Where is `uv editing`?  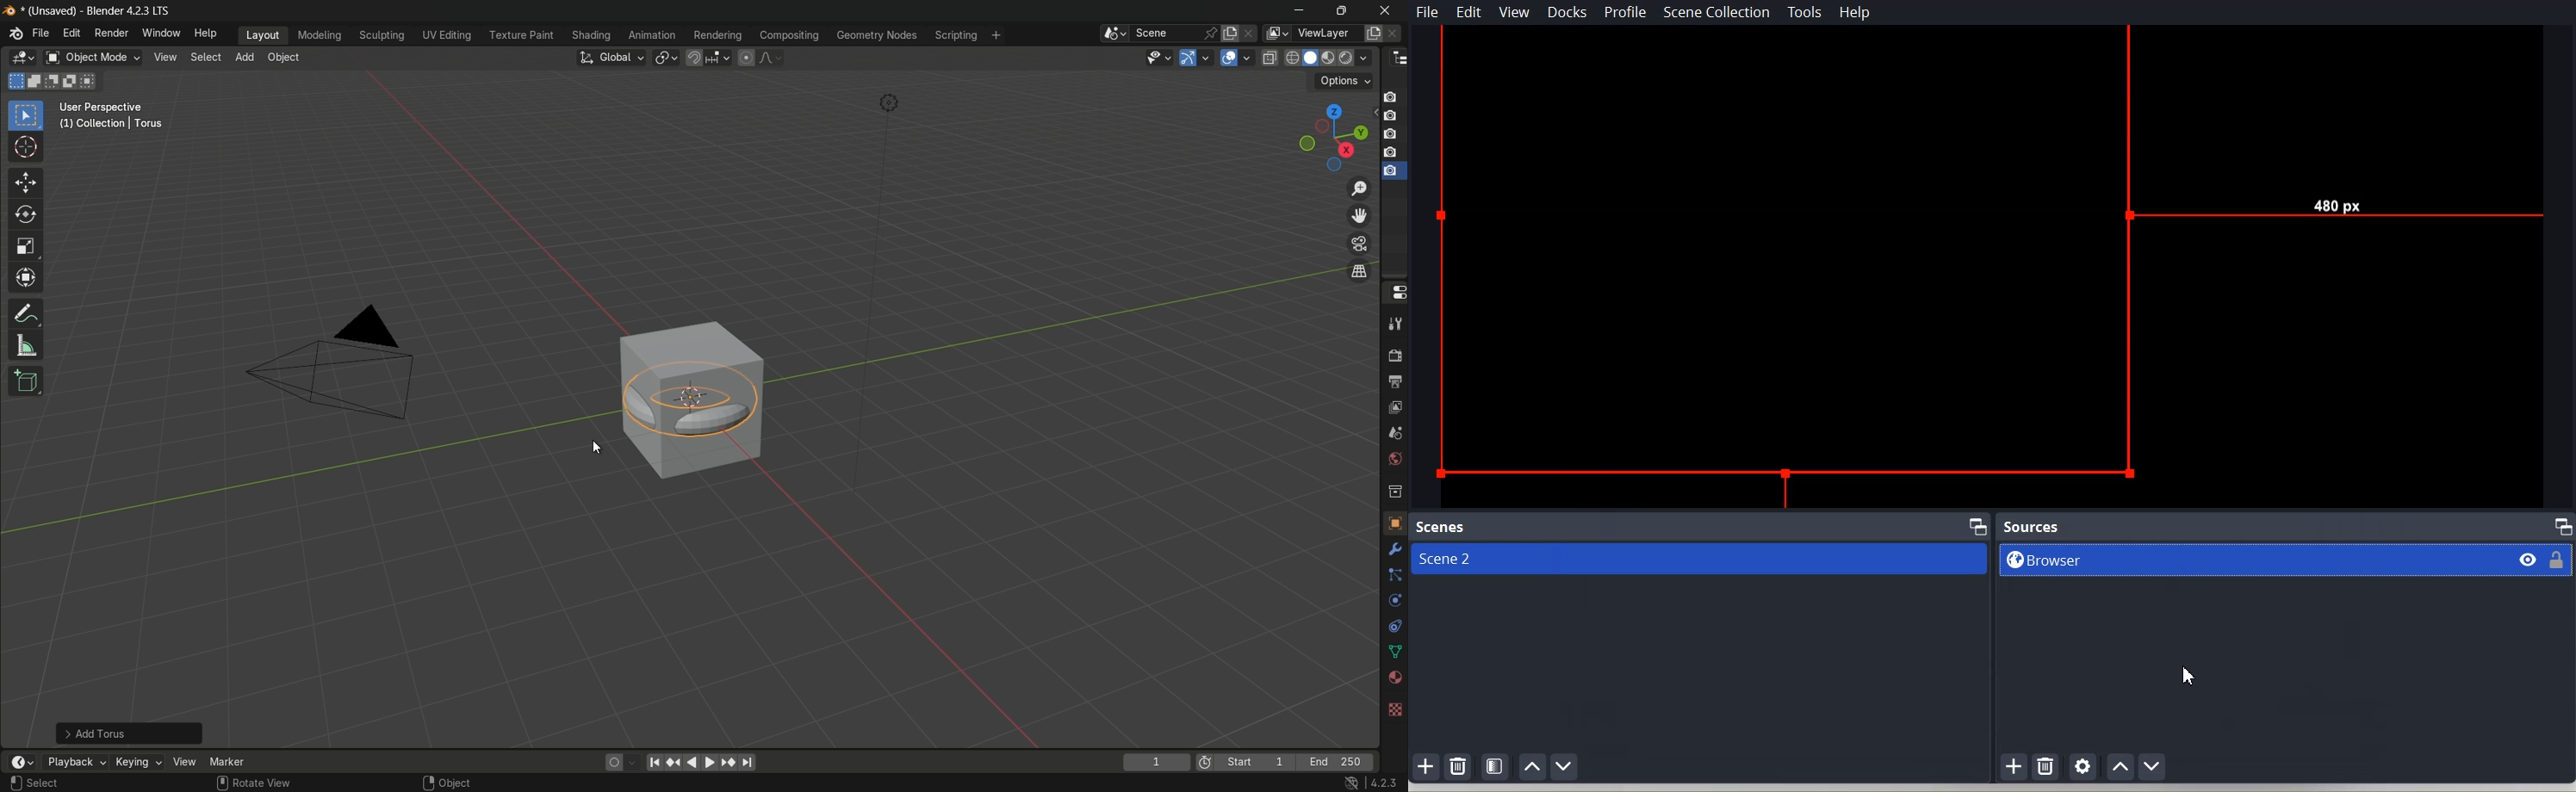
uv editing is located at coordinates (446, 35).